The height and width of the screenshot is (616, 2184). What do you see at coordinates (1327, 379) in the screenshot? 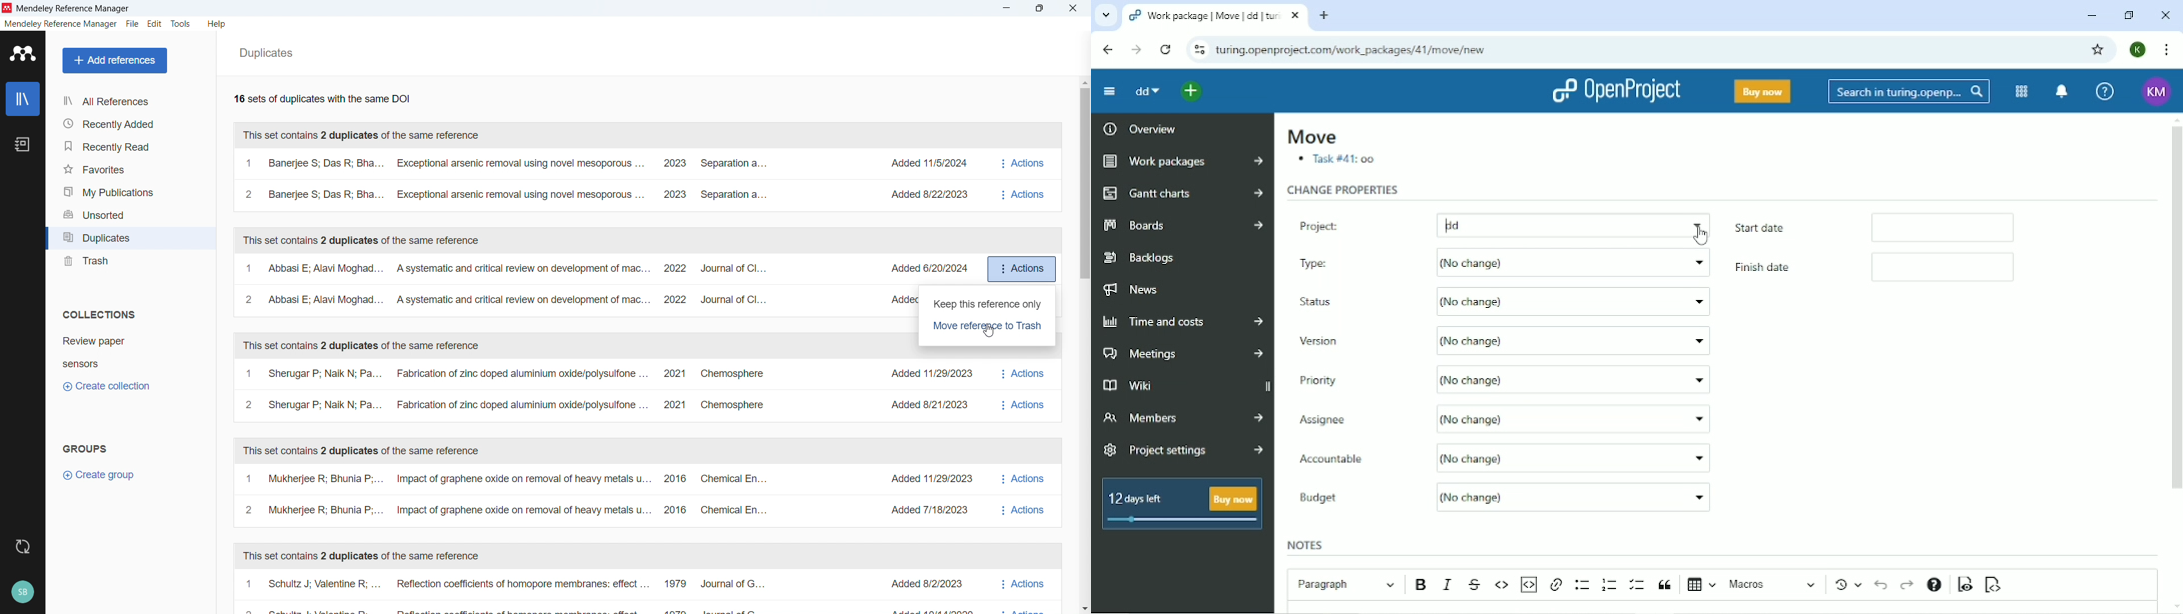
I see `Priority` at bounding box center [1327, 379].